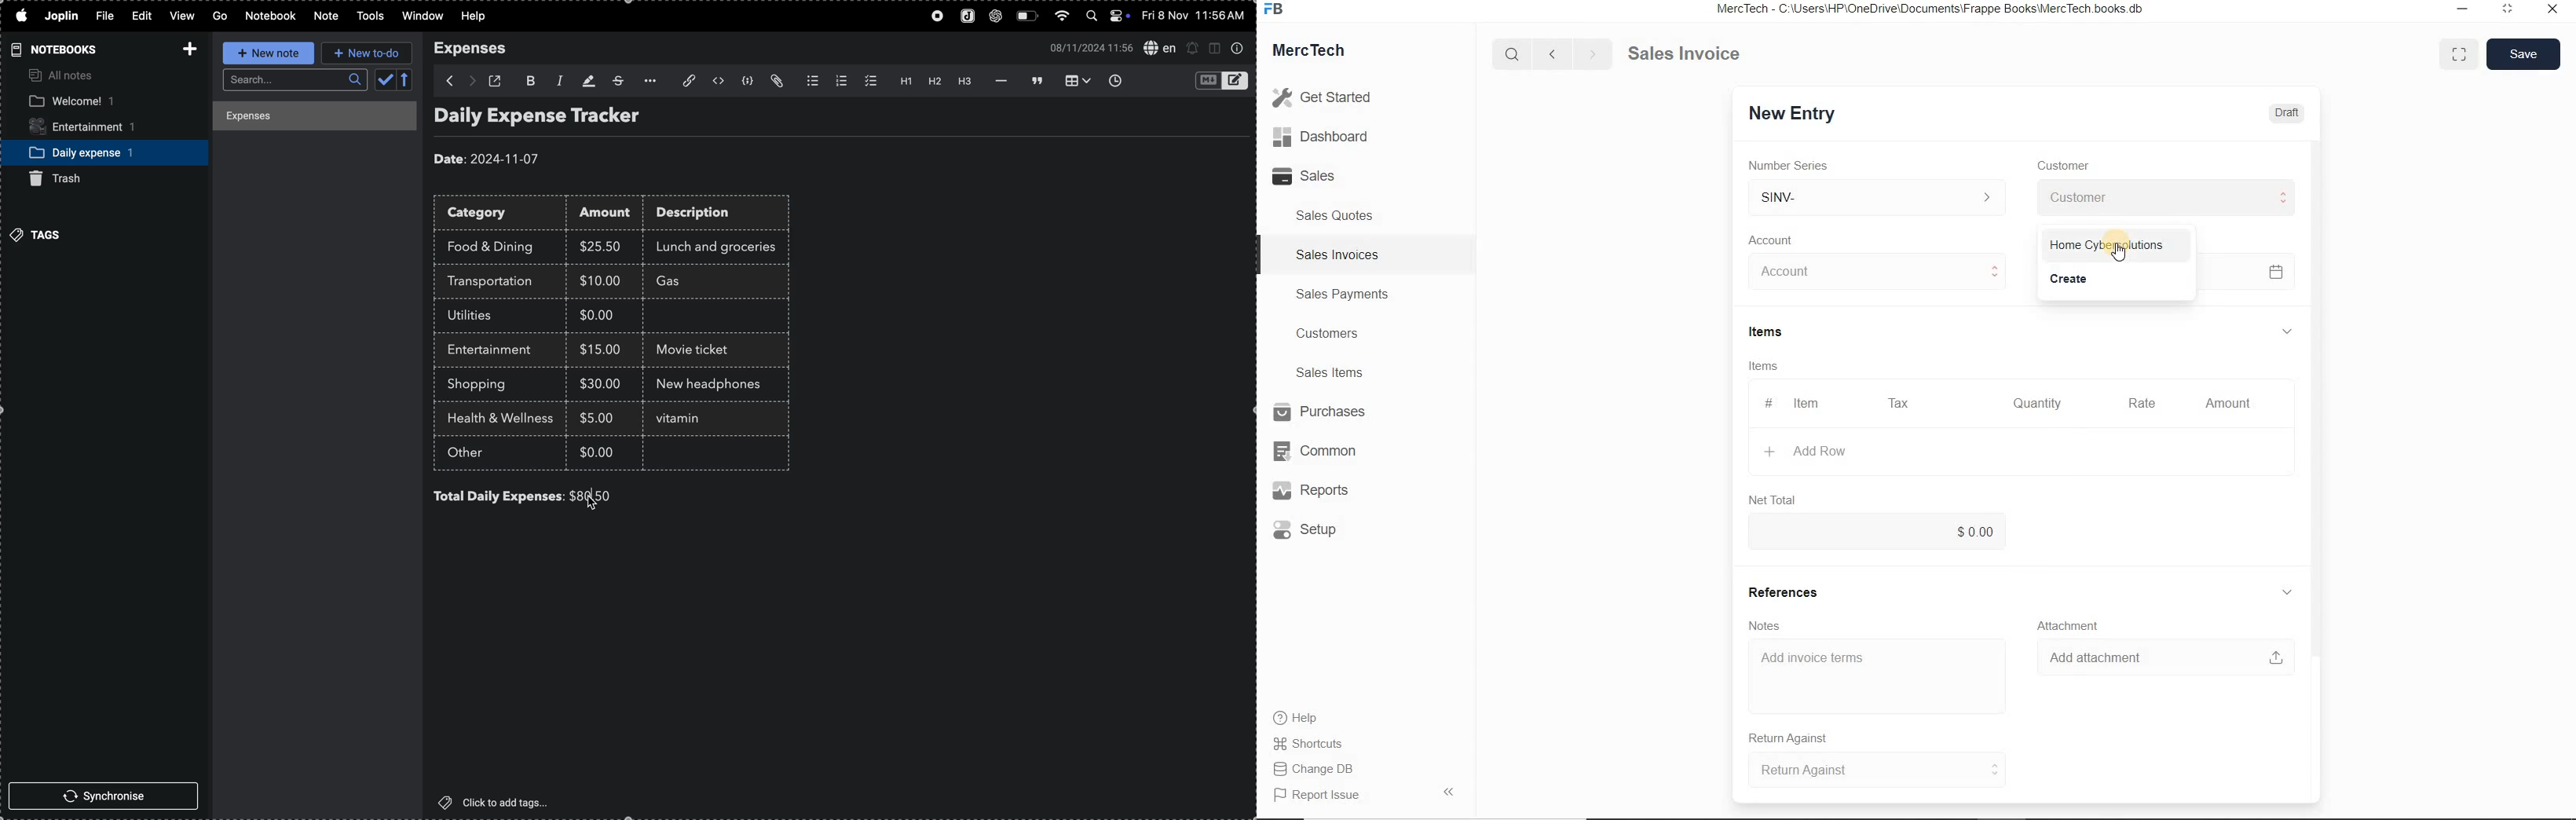 The image size is (2576, 840). What do you see at coordinates (557, 80) in the screenshot?
I see `italic` at bounding box center [557, 80].